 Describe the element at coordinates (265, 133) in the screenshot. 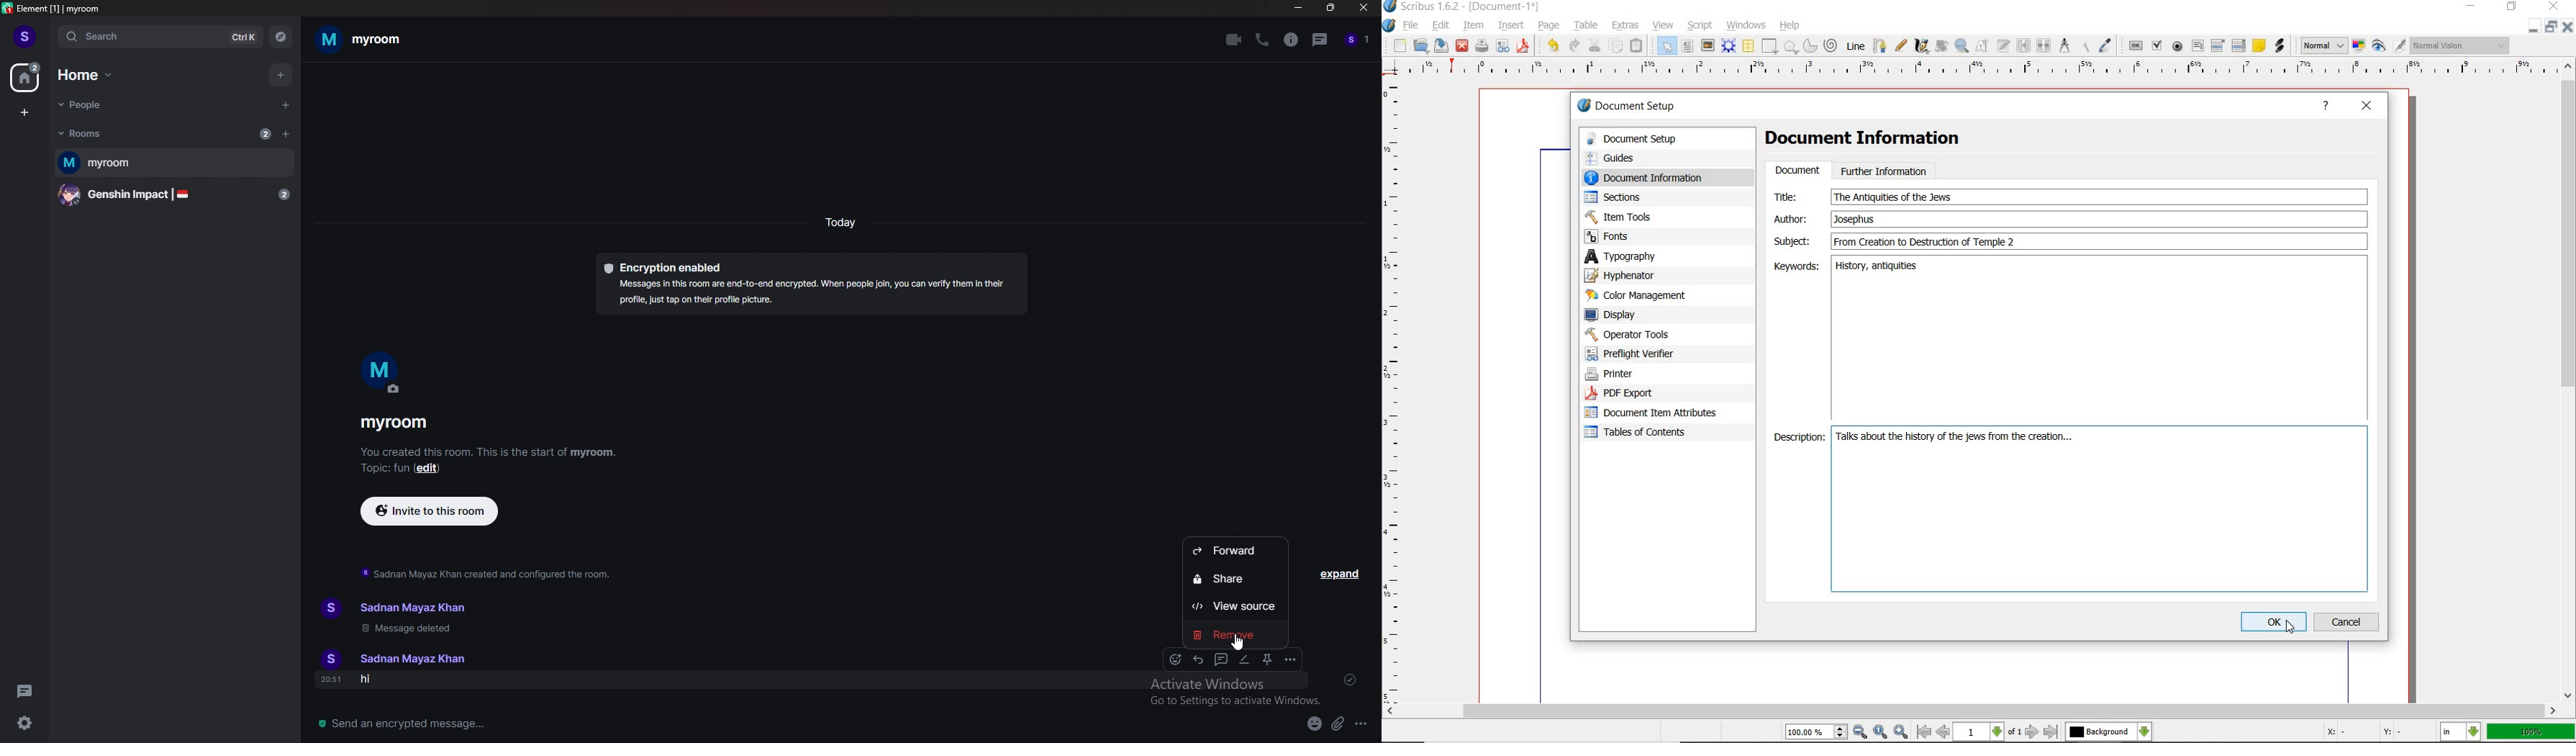

I see `new message count` at that location.